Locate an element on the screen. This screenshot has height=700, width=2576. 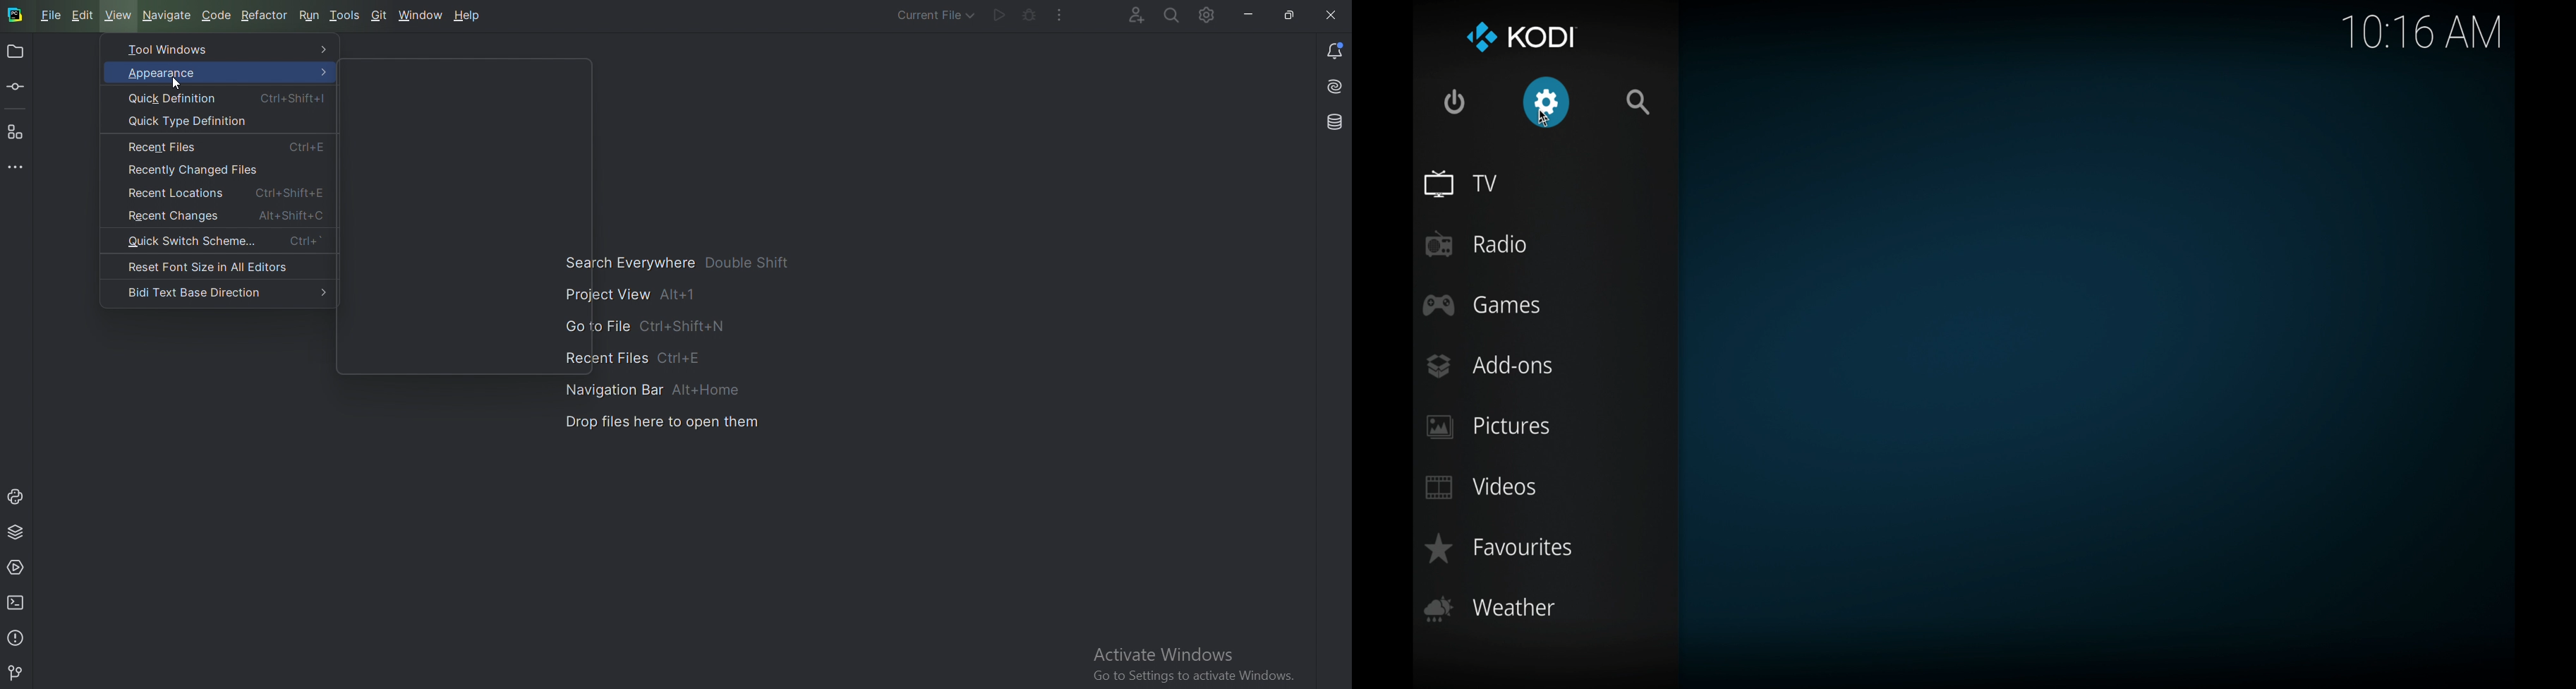
Code with me is located at coordinates (1126, 16).